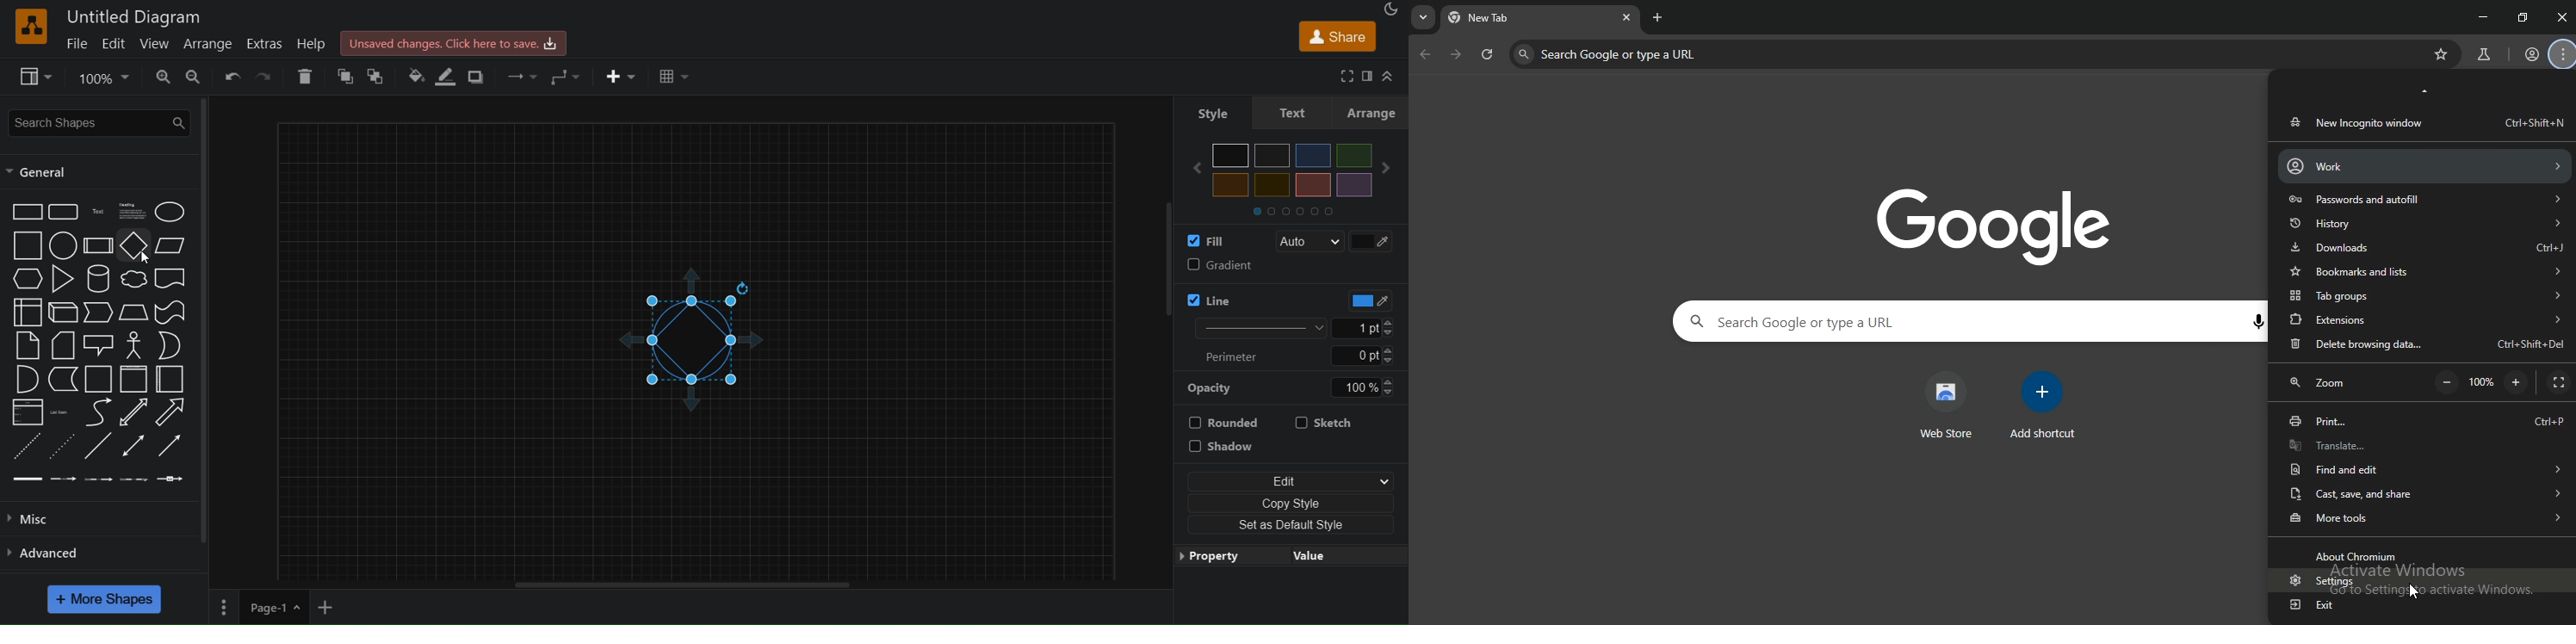 The height and width of the screenshot is (644, 2576). What do you see at coordinates (79, 43) in the screenshot?
I see `file` at bounding box center [79, 43].